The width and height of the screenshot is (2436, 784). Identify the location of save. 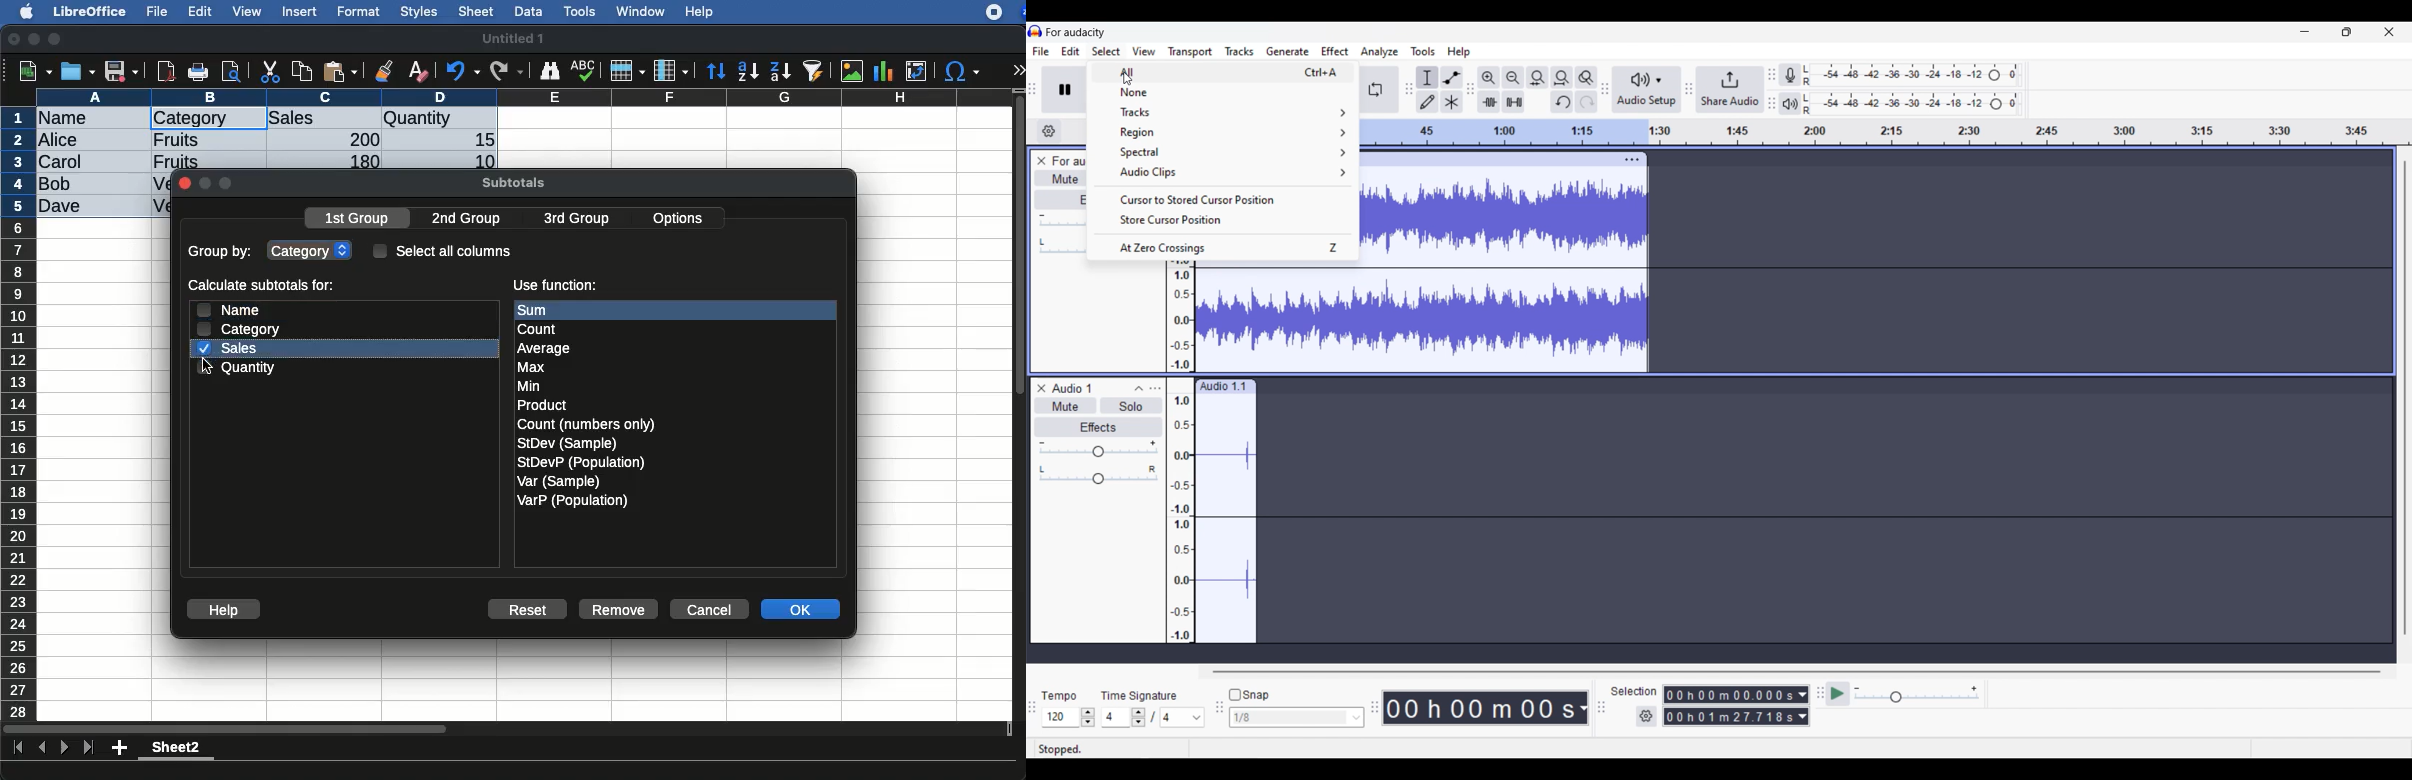
(79, 71).